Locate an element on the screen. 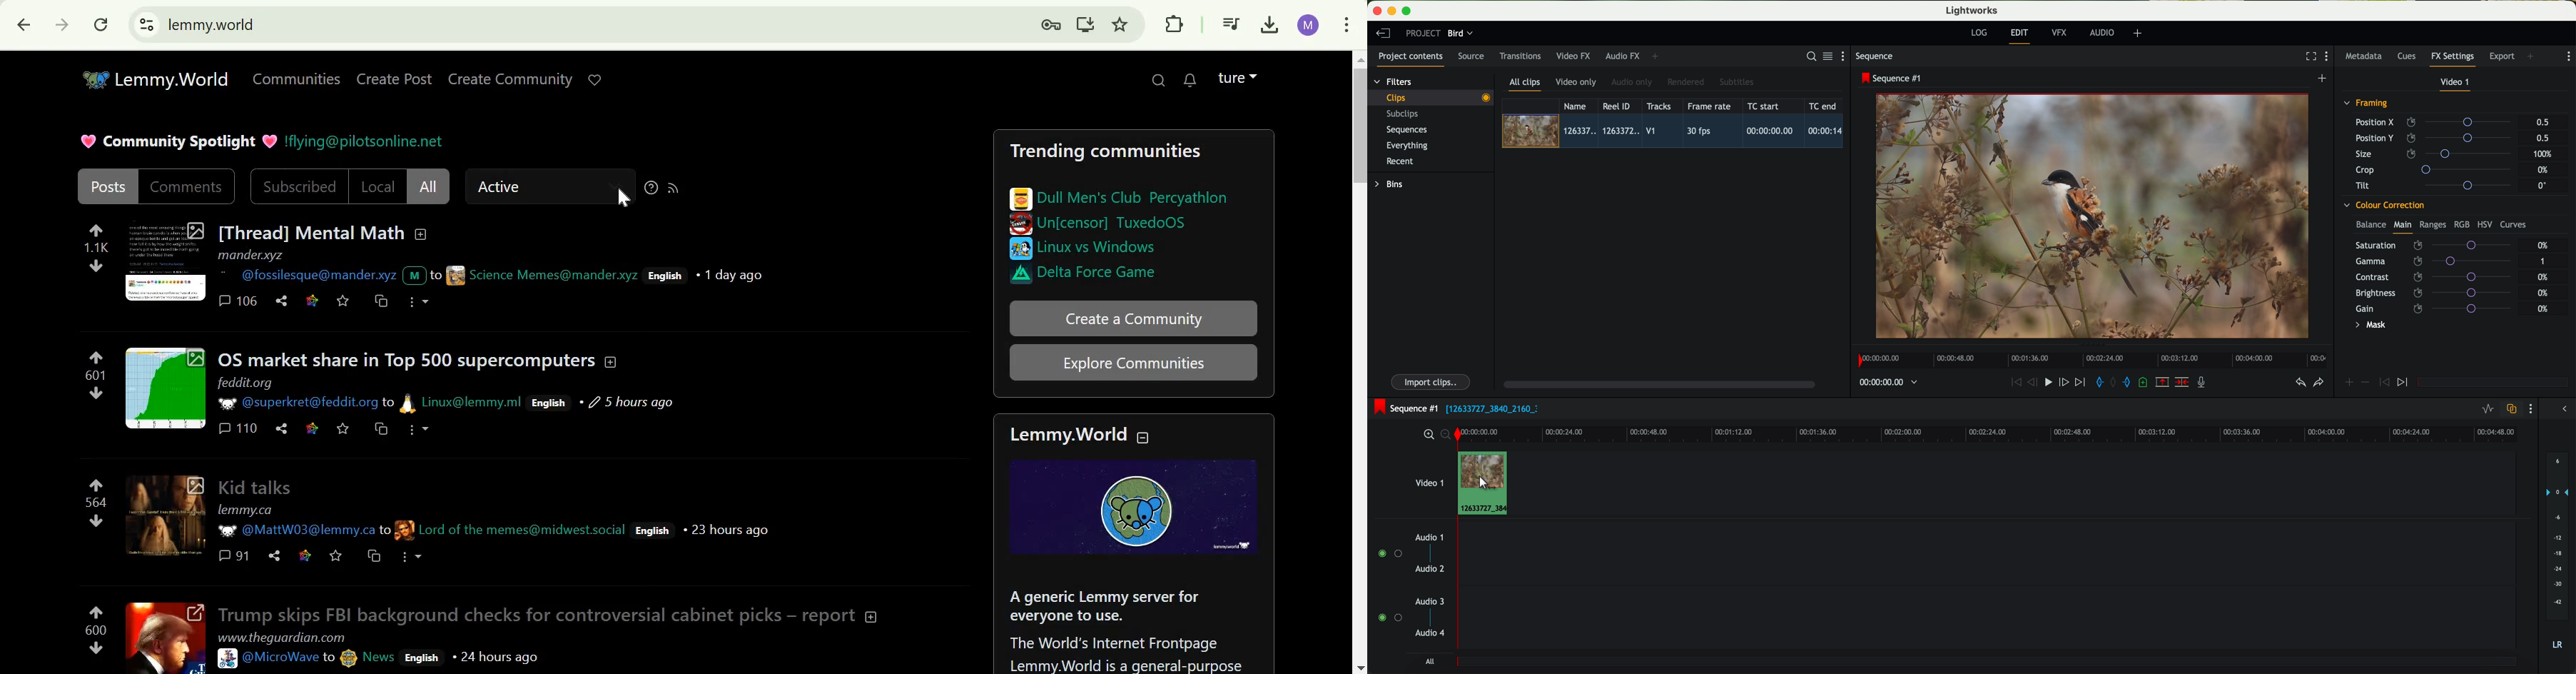  Kid talks is located at coordinates (255, 486).